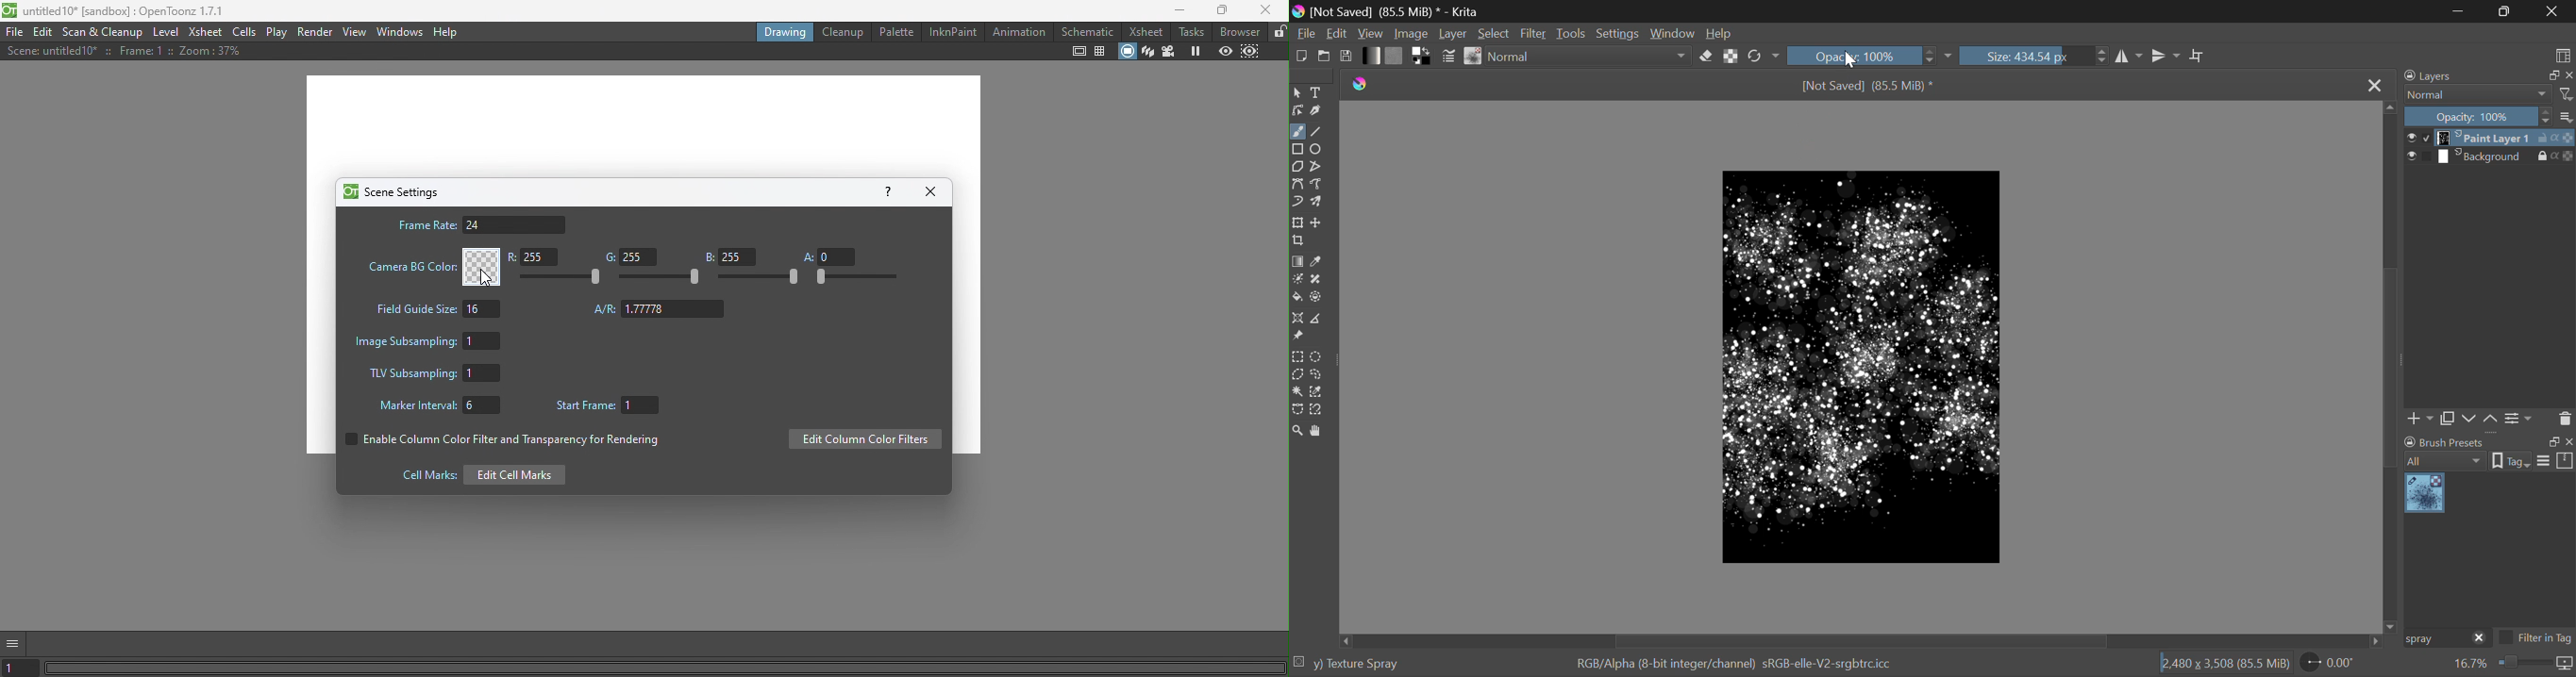  What do you see at coordinates (120, 53) in the screenshot?
I see `Scene details` at bounding box center [120, 53].